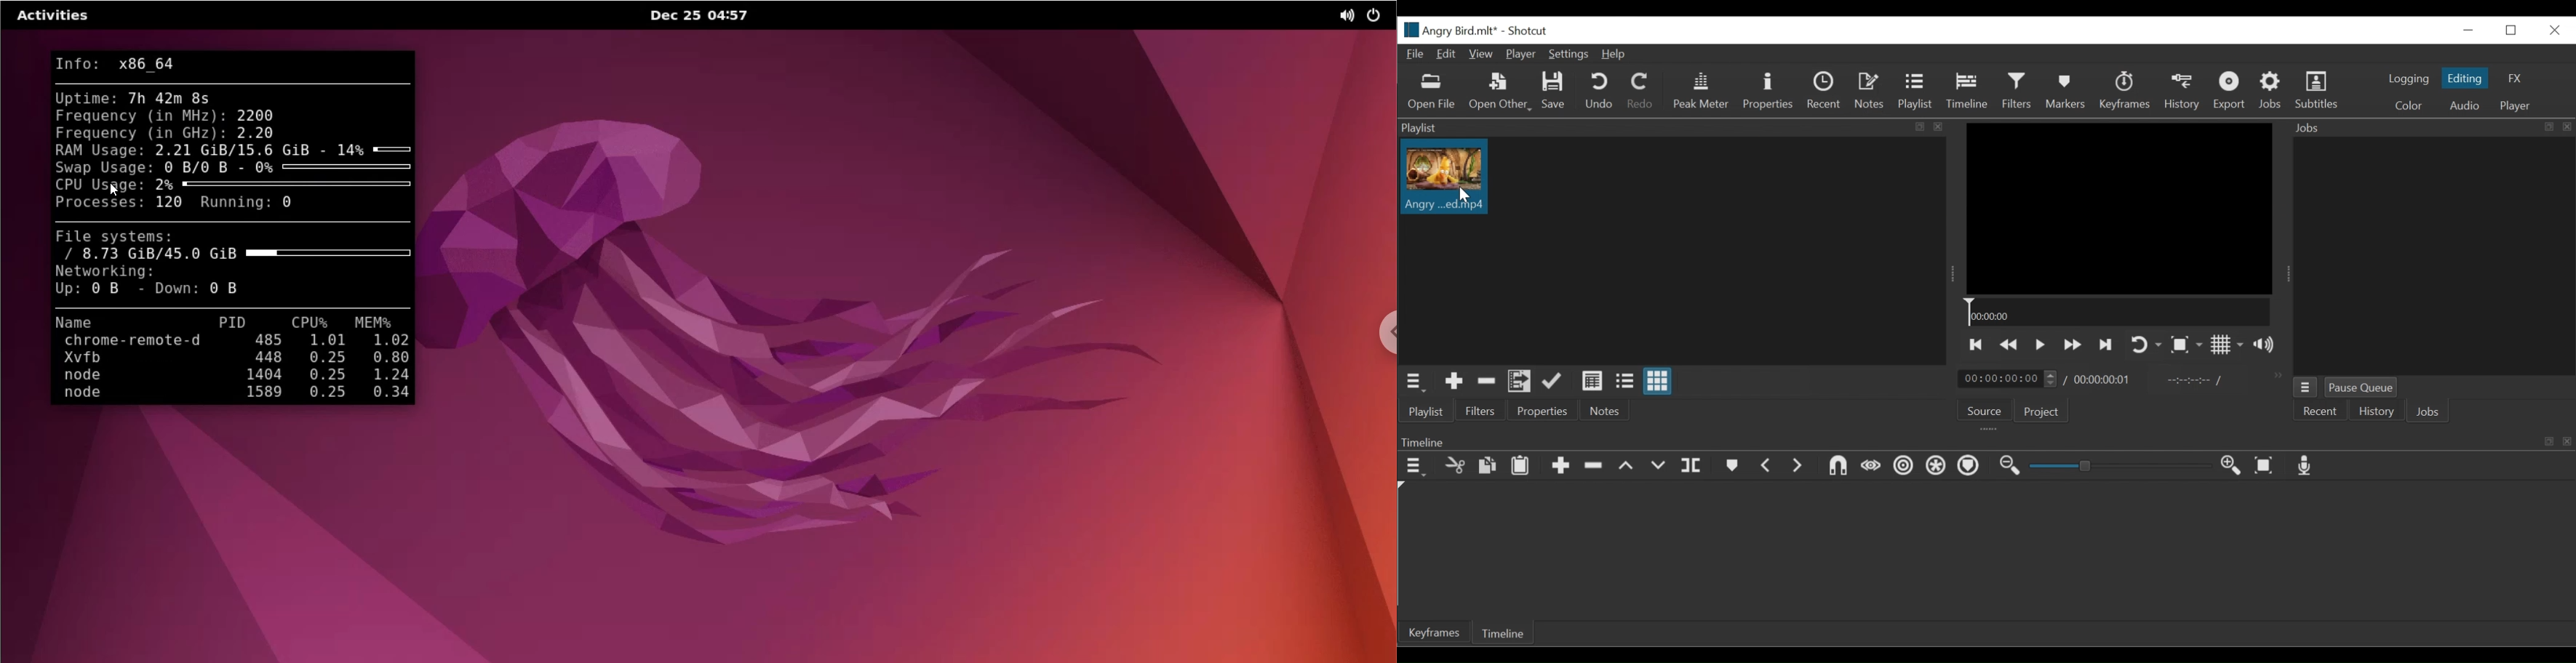 The image size is (2576, 672). I want to click on Paste, so click(1520, 467).